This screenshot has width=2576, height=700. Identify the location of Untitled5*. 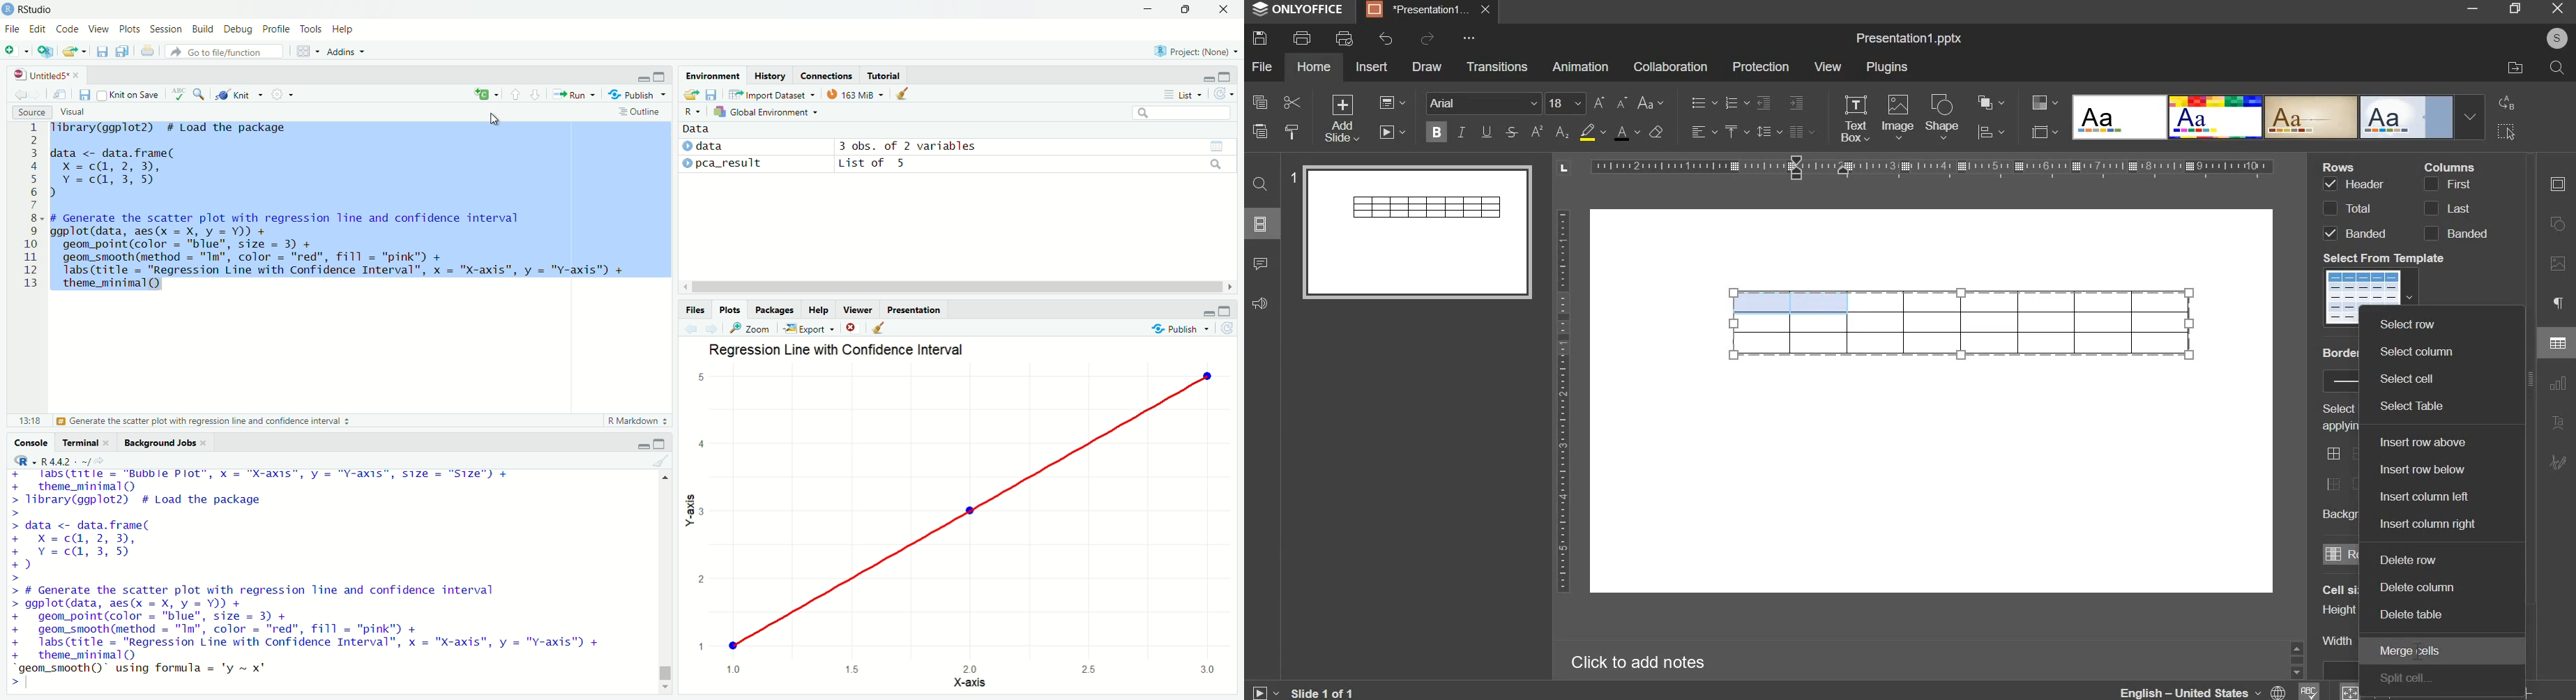
(41, 75).